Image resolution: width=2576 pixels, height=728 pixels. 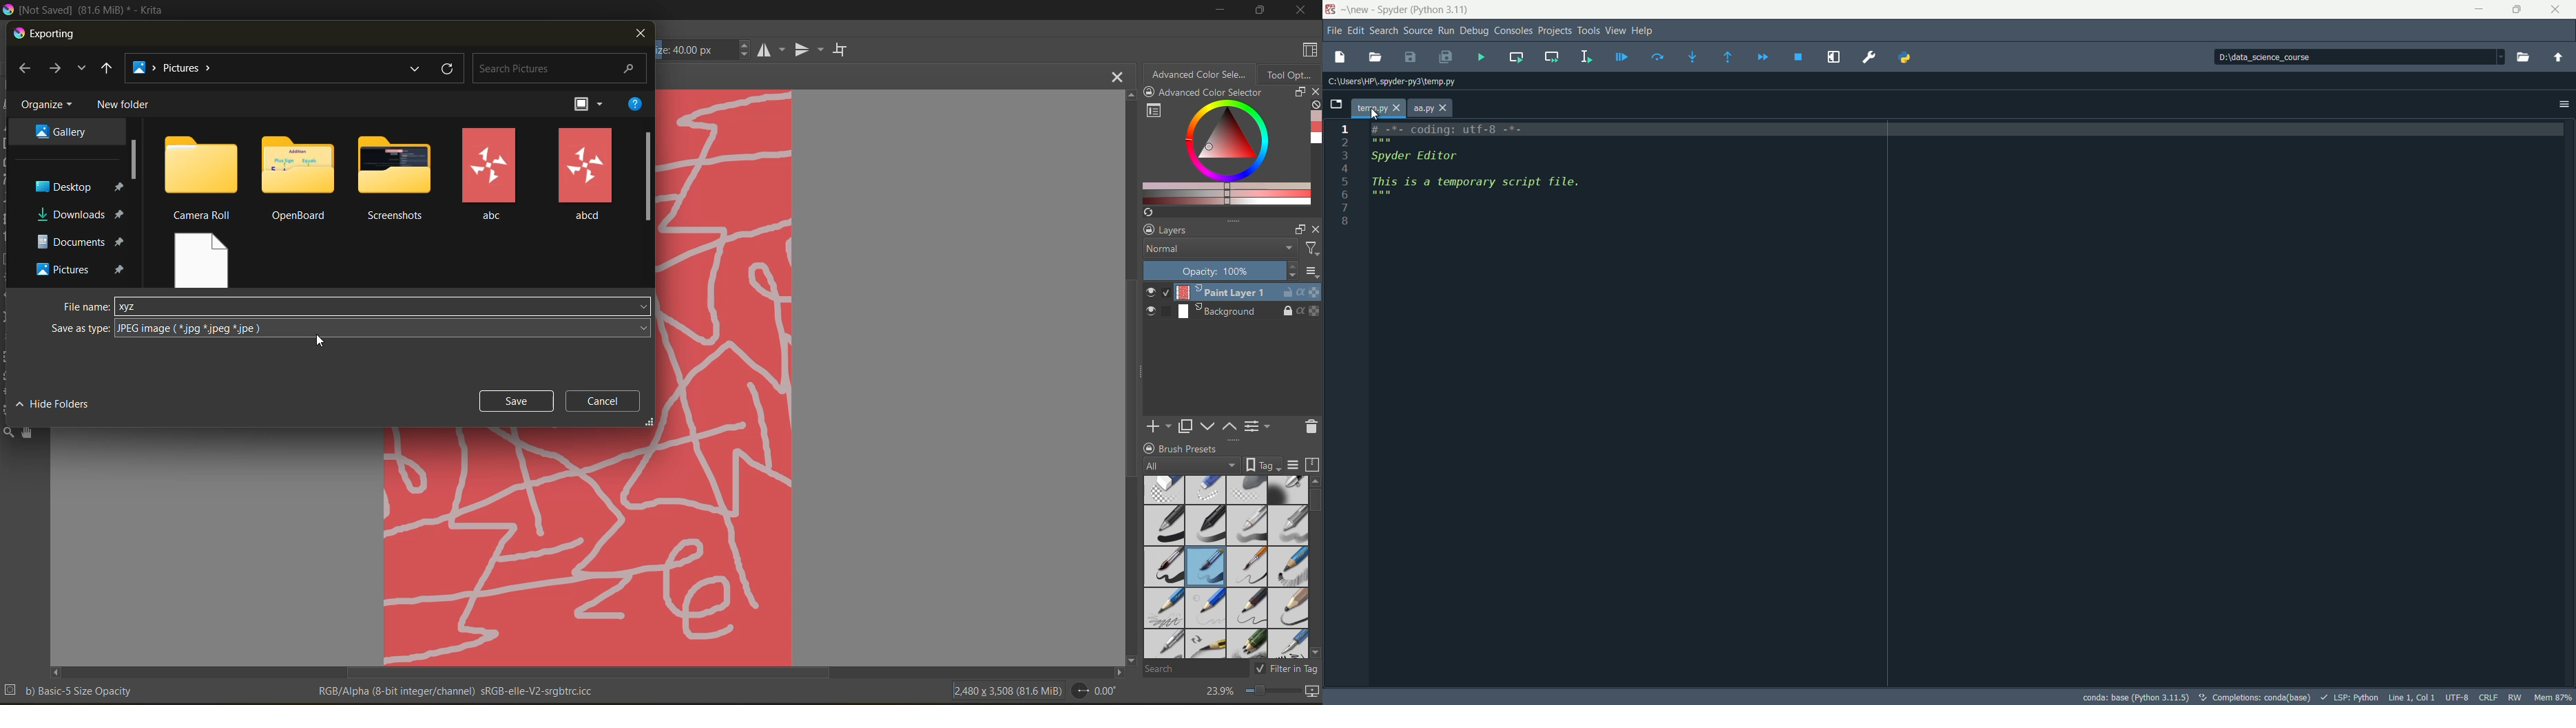 What do you see at coordinates (2553, 697) in the screenshot?
I see `memory usage` at bounding box center [2553, 697].